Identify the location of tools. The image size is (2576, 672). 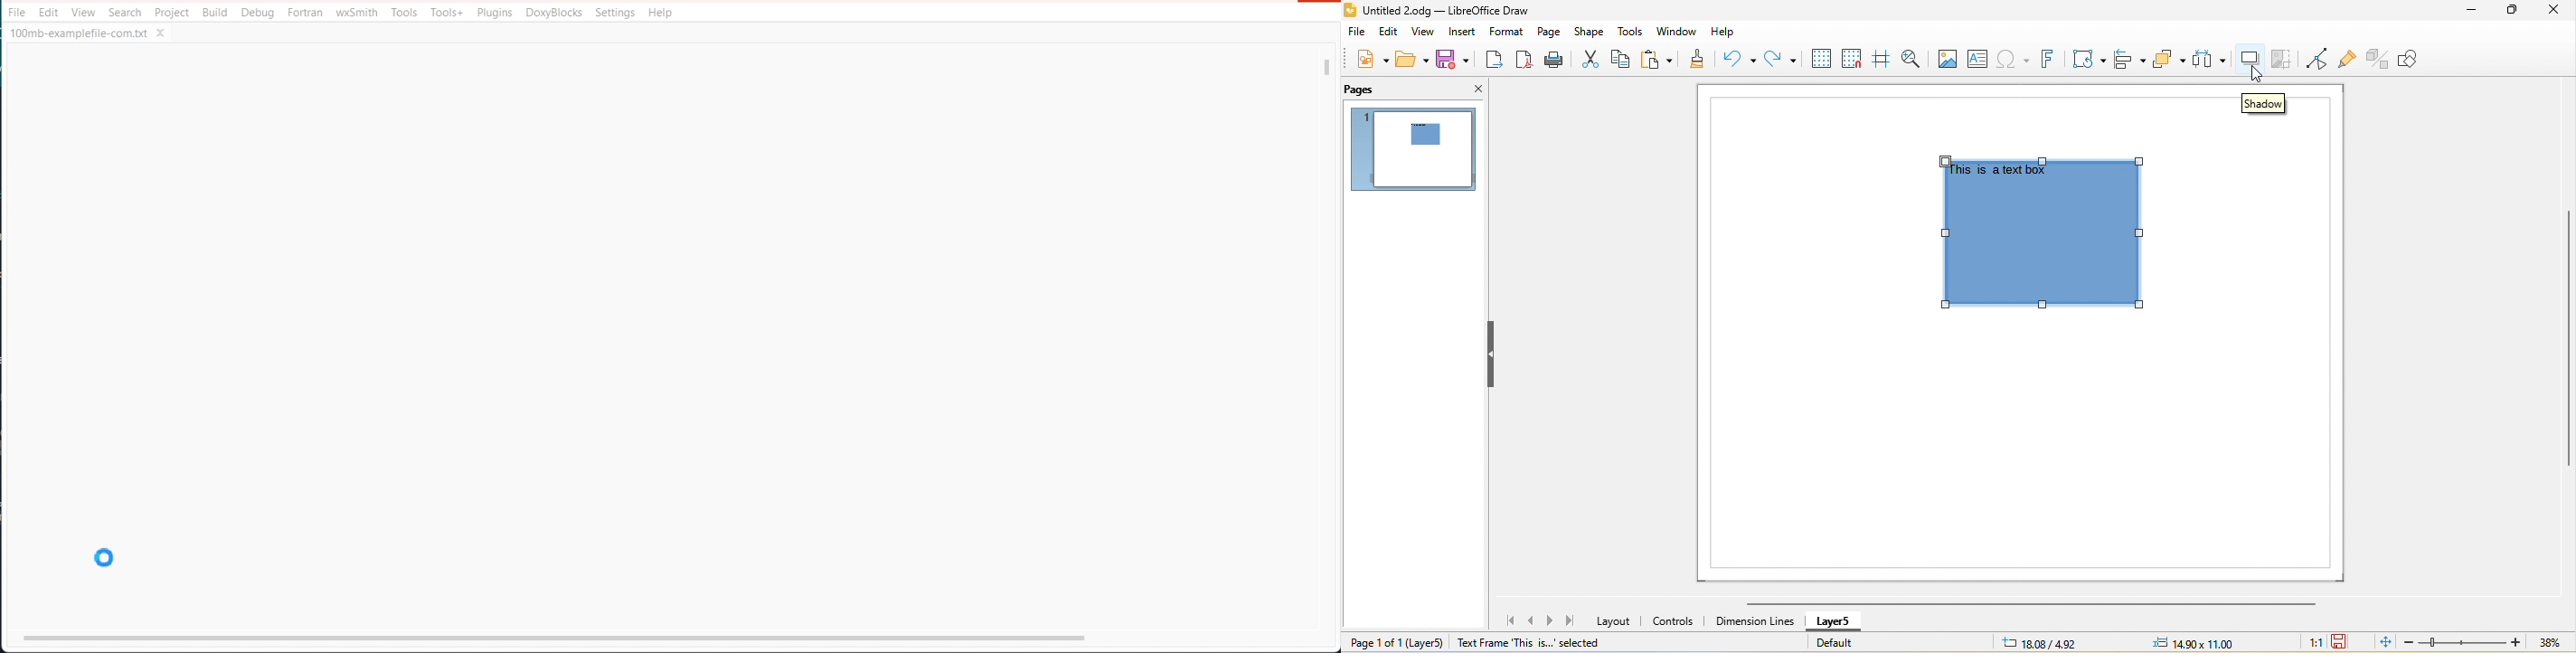
(1632, 33).